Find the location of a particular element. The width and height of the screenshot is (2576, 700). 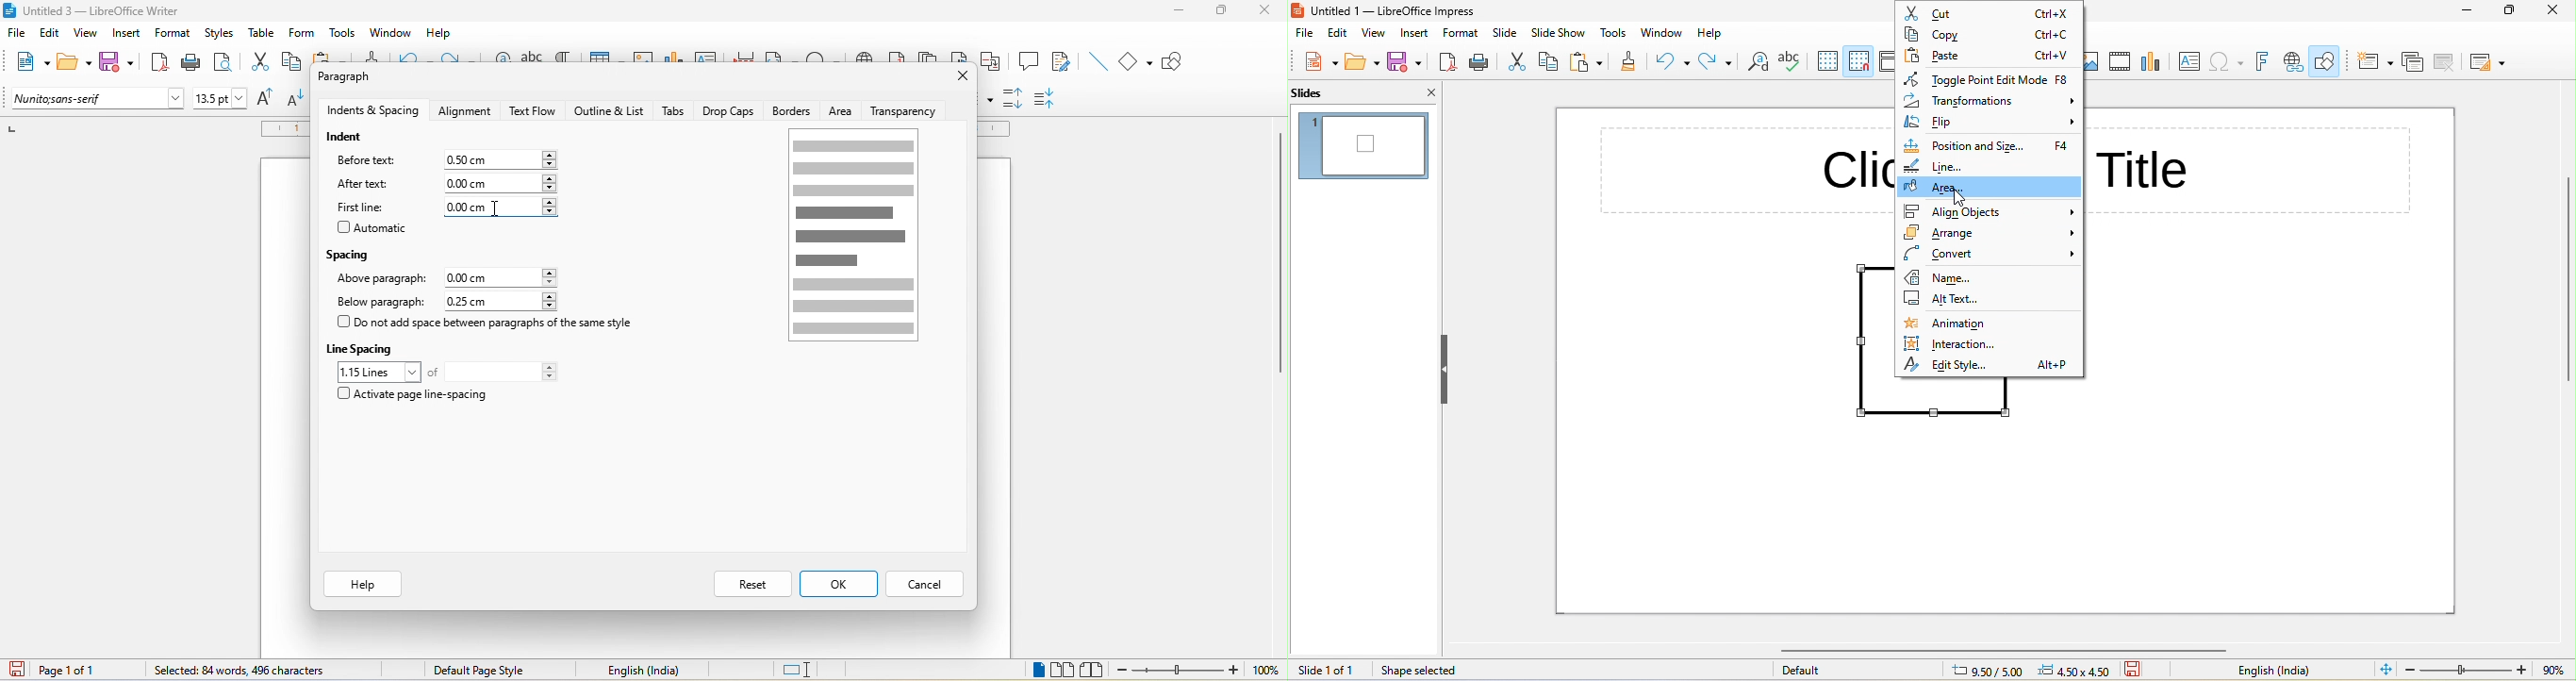

help is located at coordinates (361, 585).